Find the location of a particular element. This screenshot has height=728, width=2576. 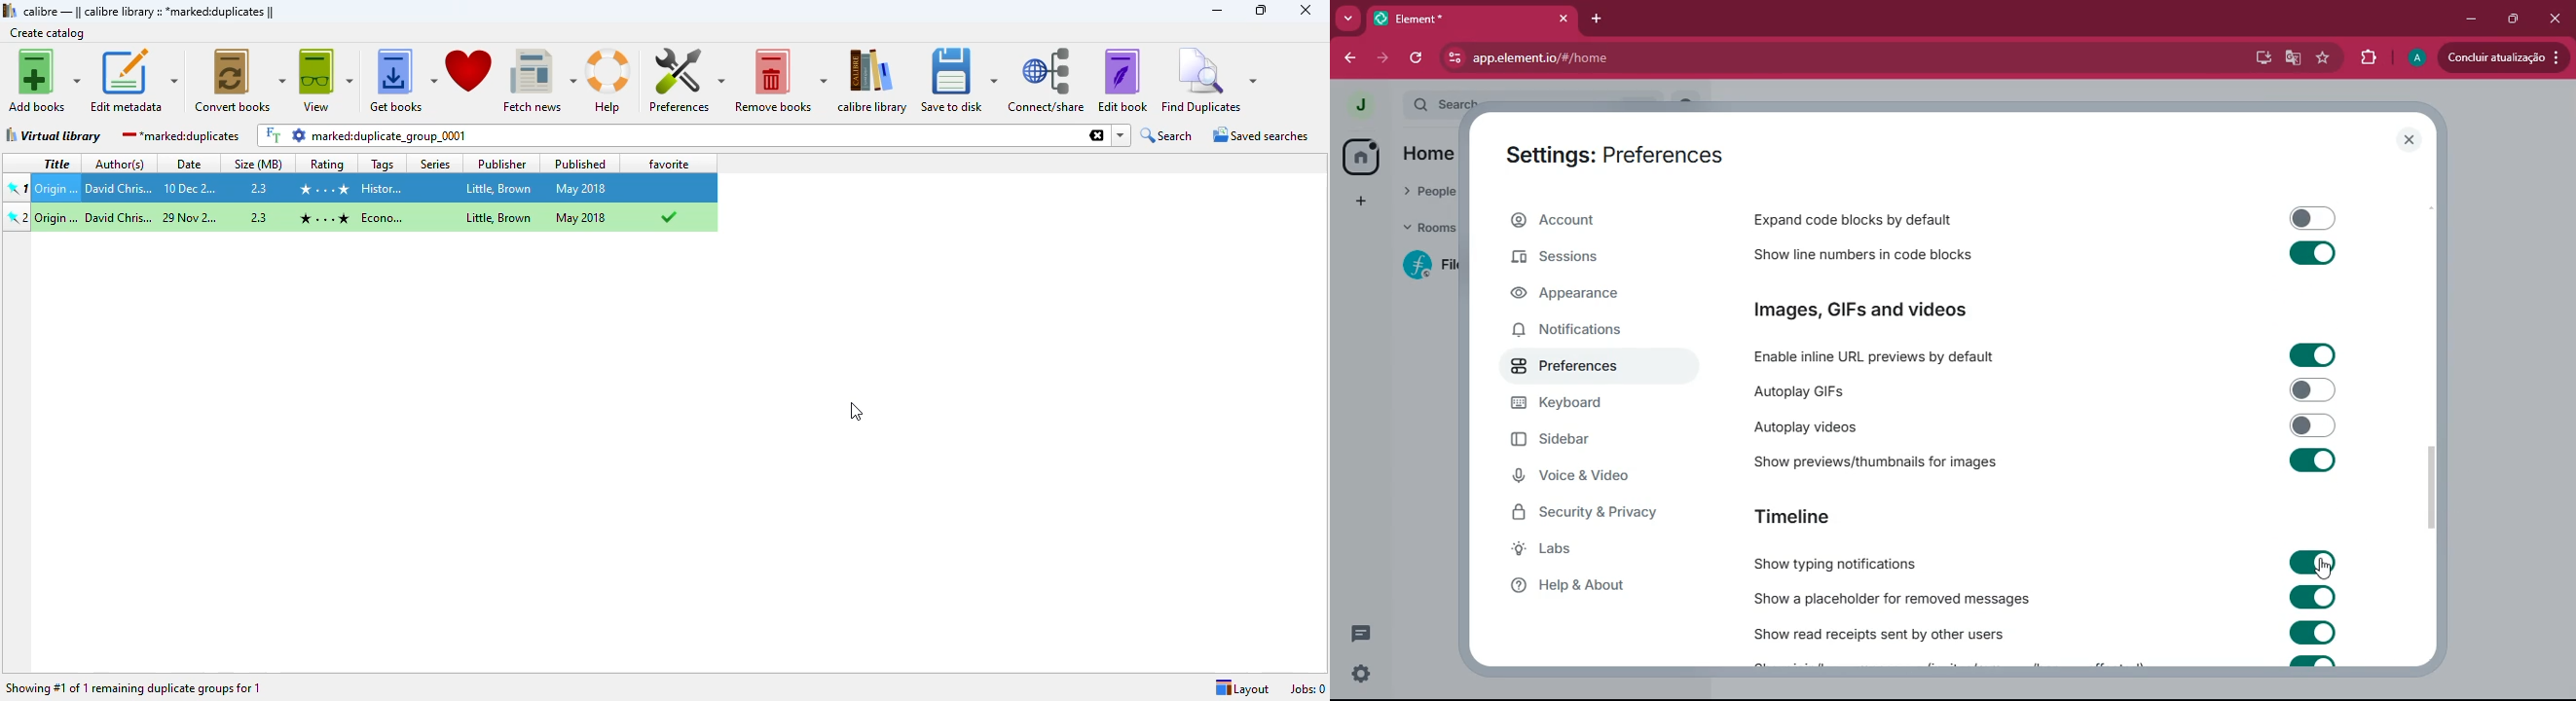

donate to support calibre is located at coordinates (469, 71).